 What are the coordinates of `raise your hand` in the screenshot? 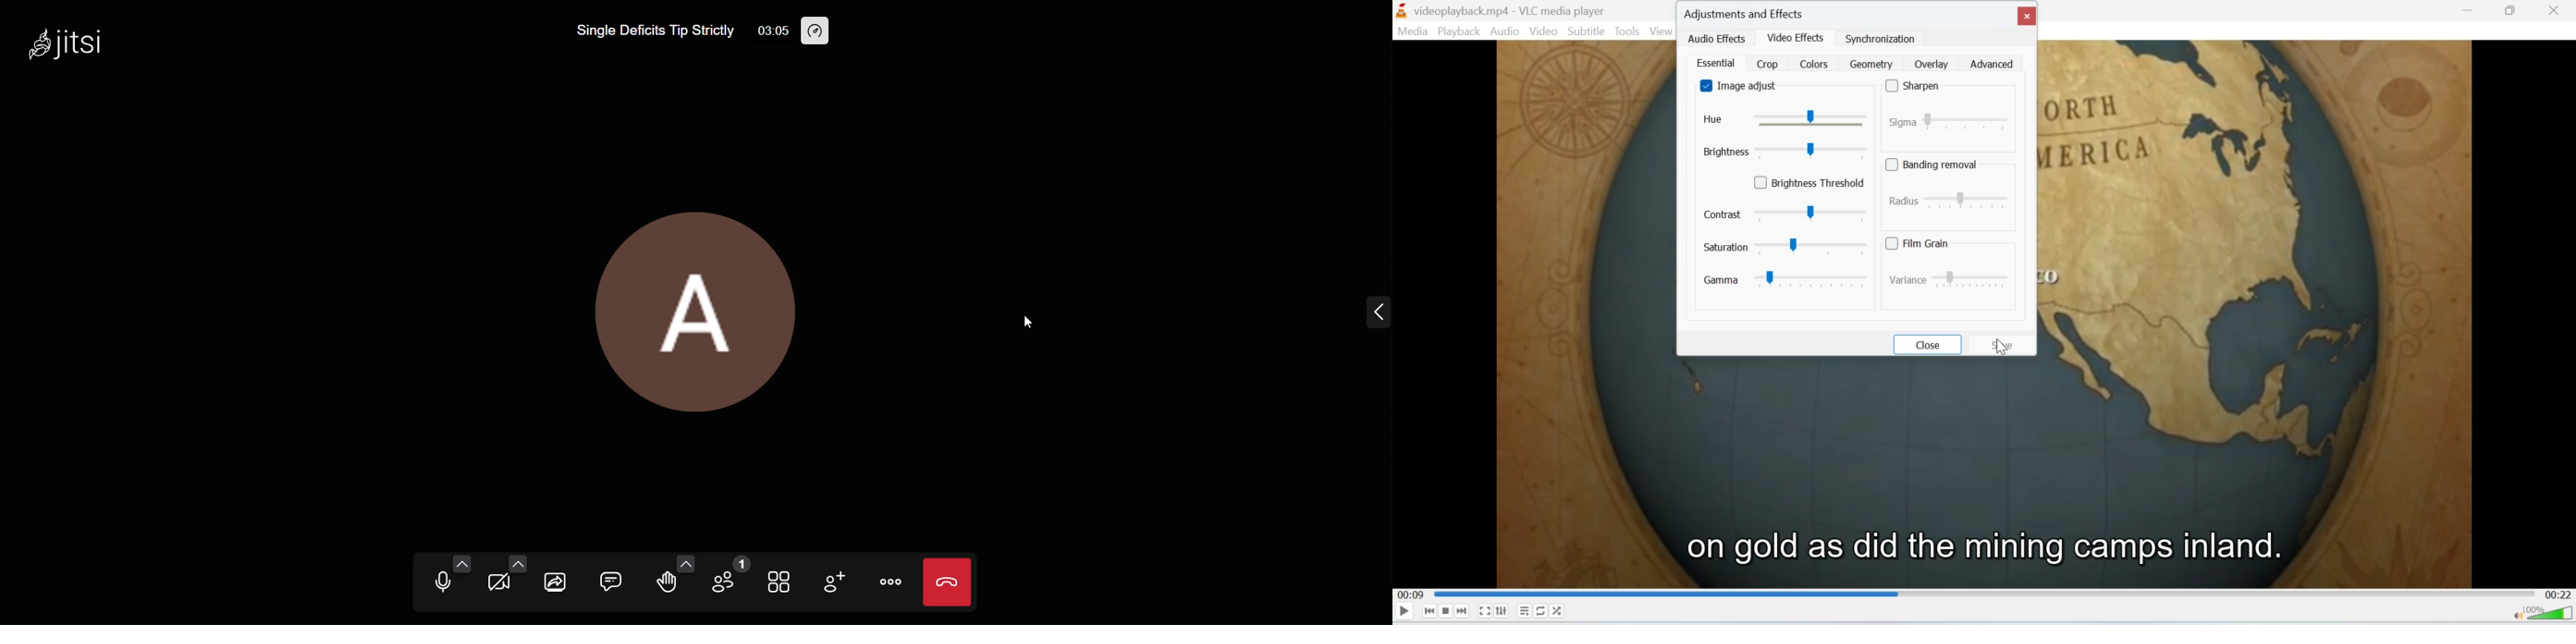 It's located at (661, 586).